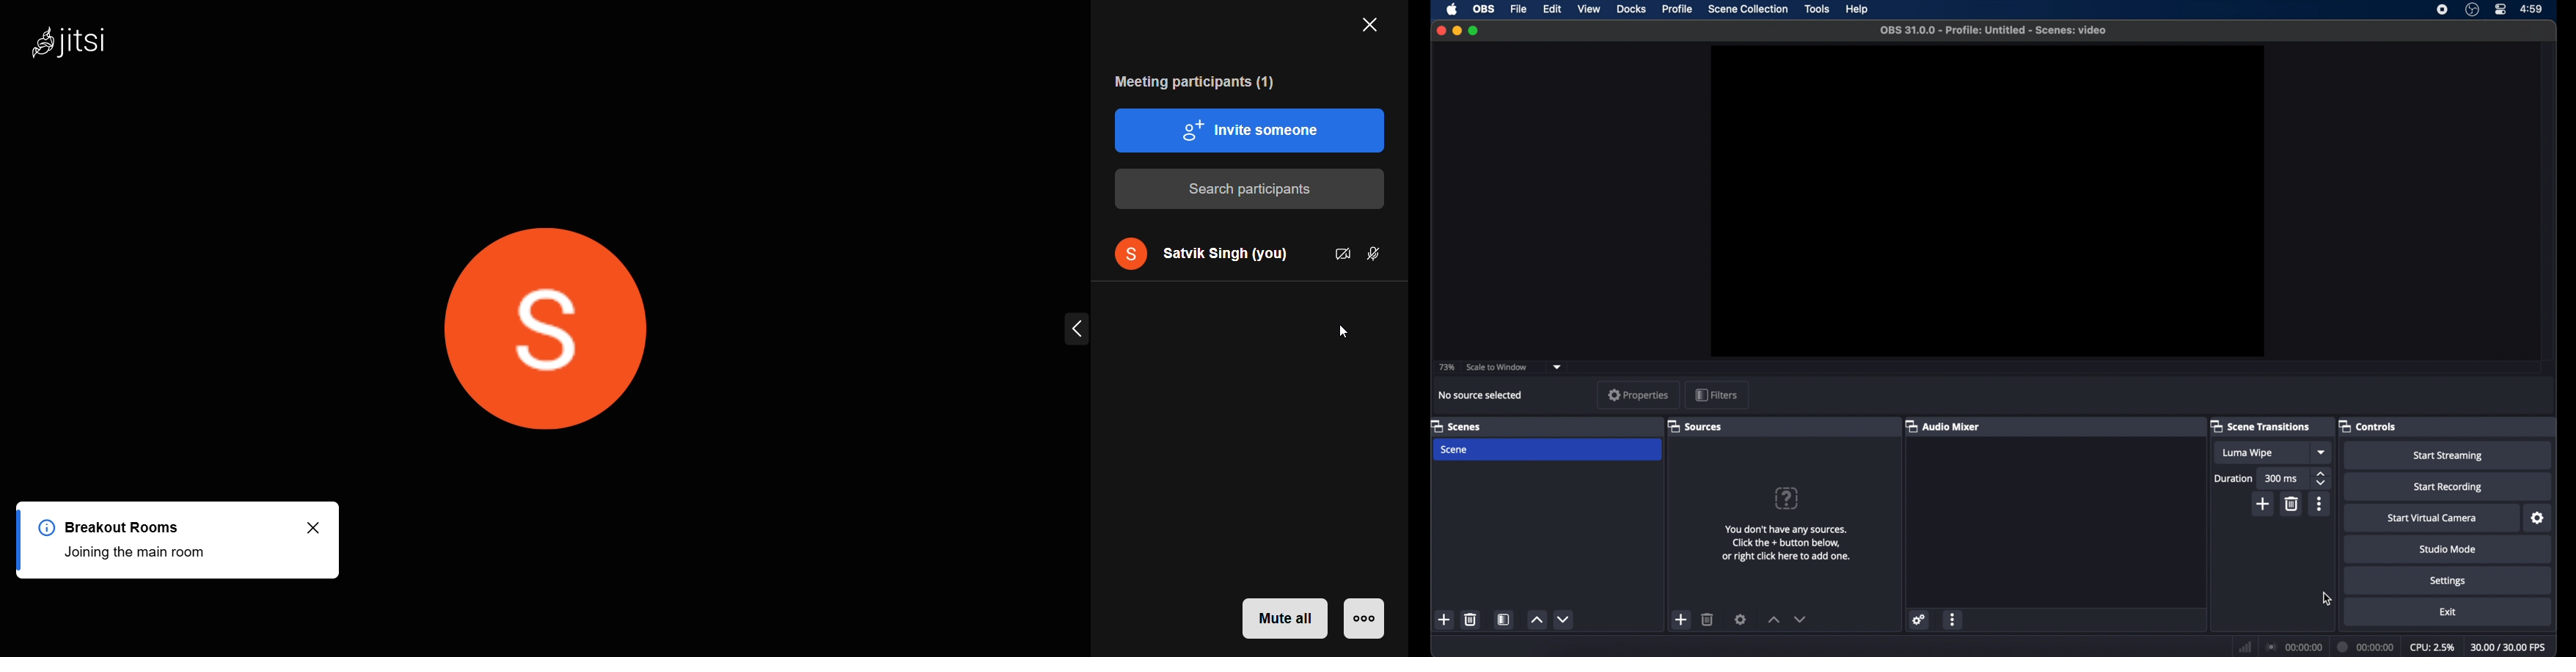 This screenshot has width=2576, height=672. I want to click on no source selected, so click(1480, 394).